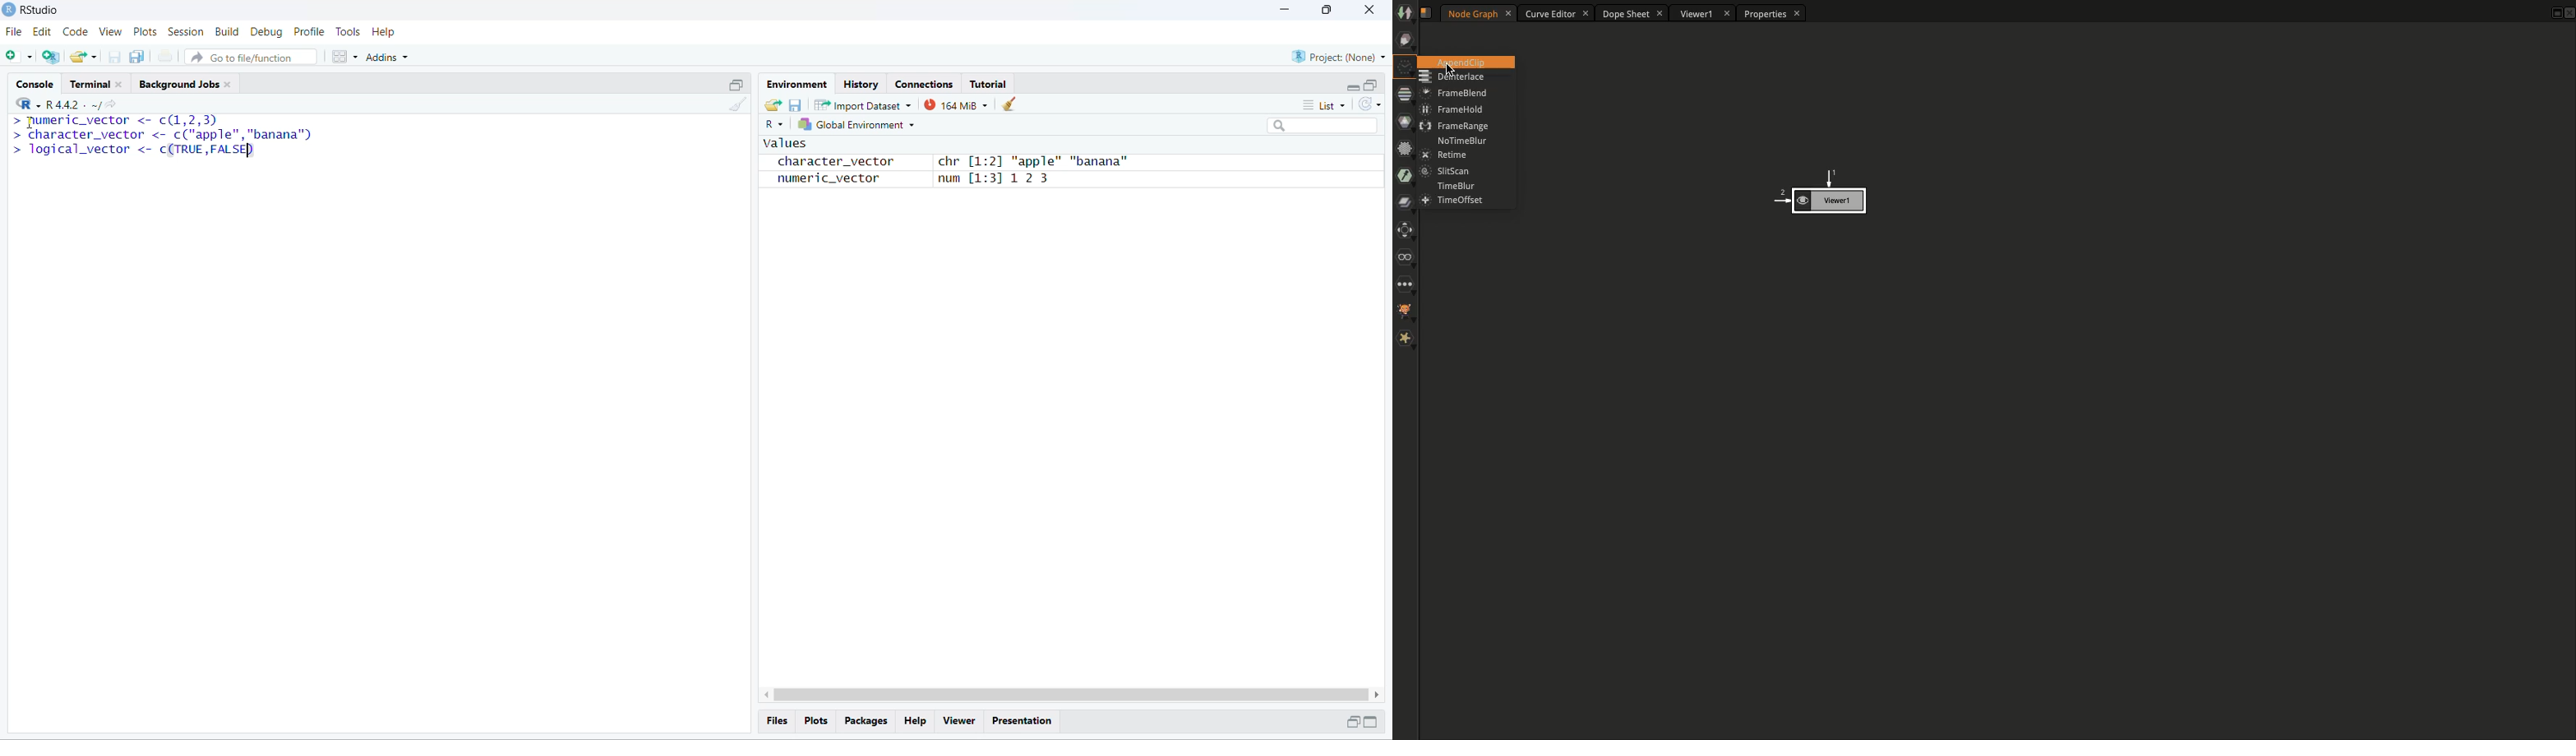  Describe the element at coordinates (820, 179) in the screenshot. I see `numeric_vector` at that location.